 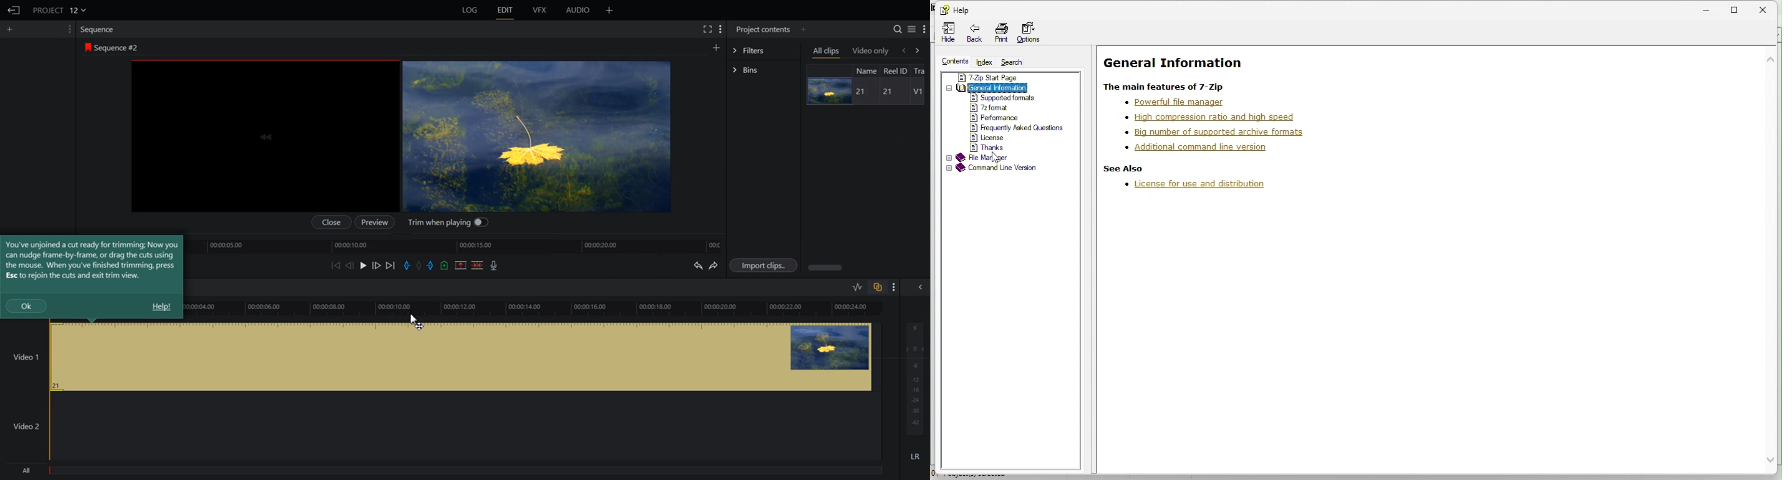 I want to click on Play, so click(x=364, y=265).